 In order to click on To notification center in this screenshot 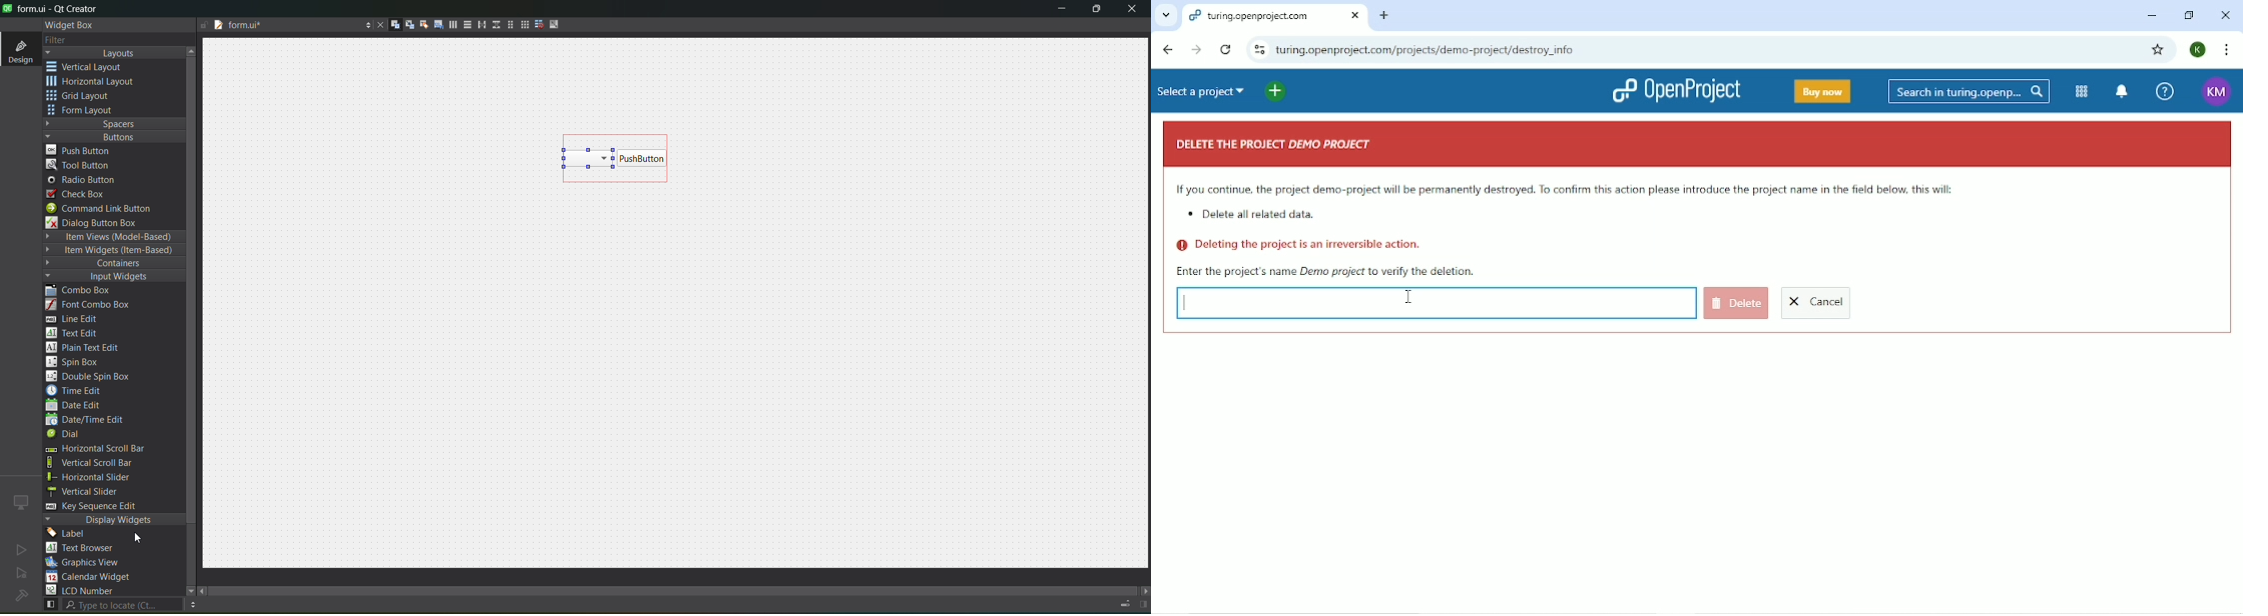, I will do `click(2122, 91)`.